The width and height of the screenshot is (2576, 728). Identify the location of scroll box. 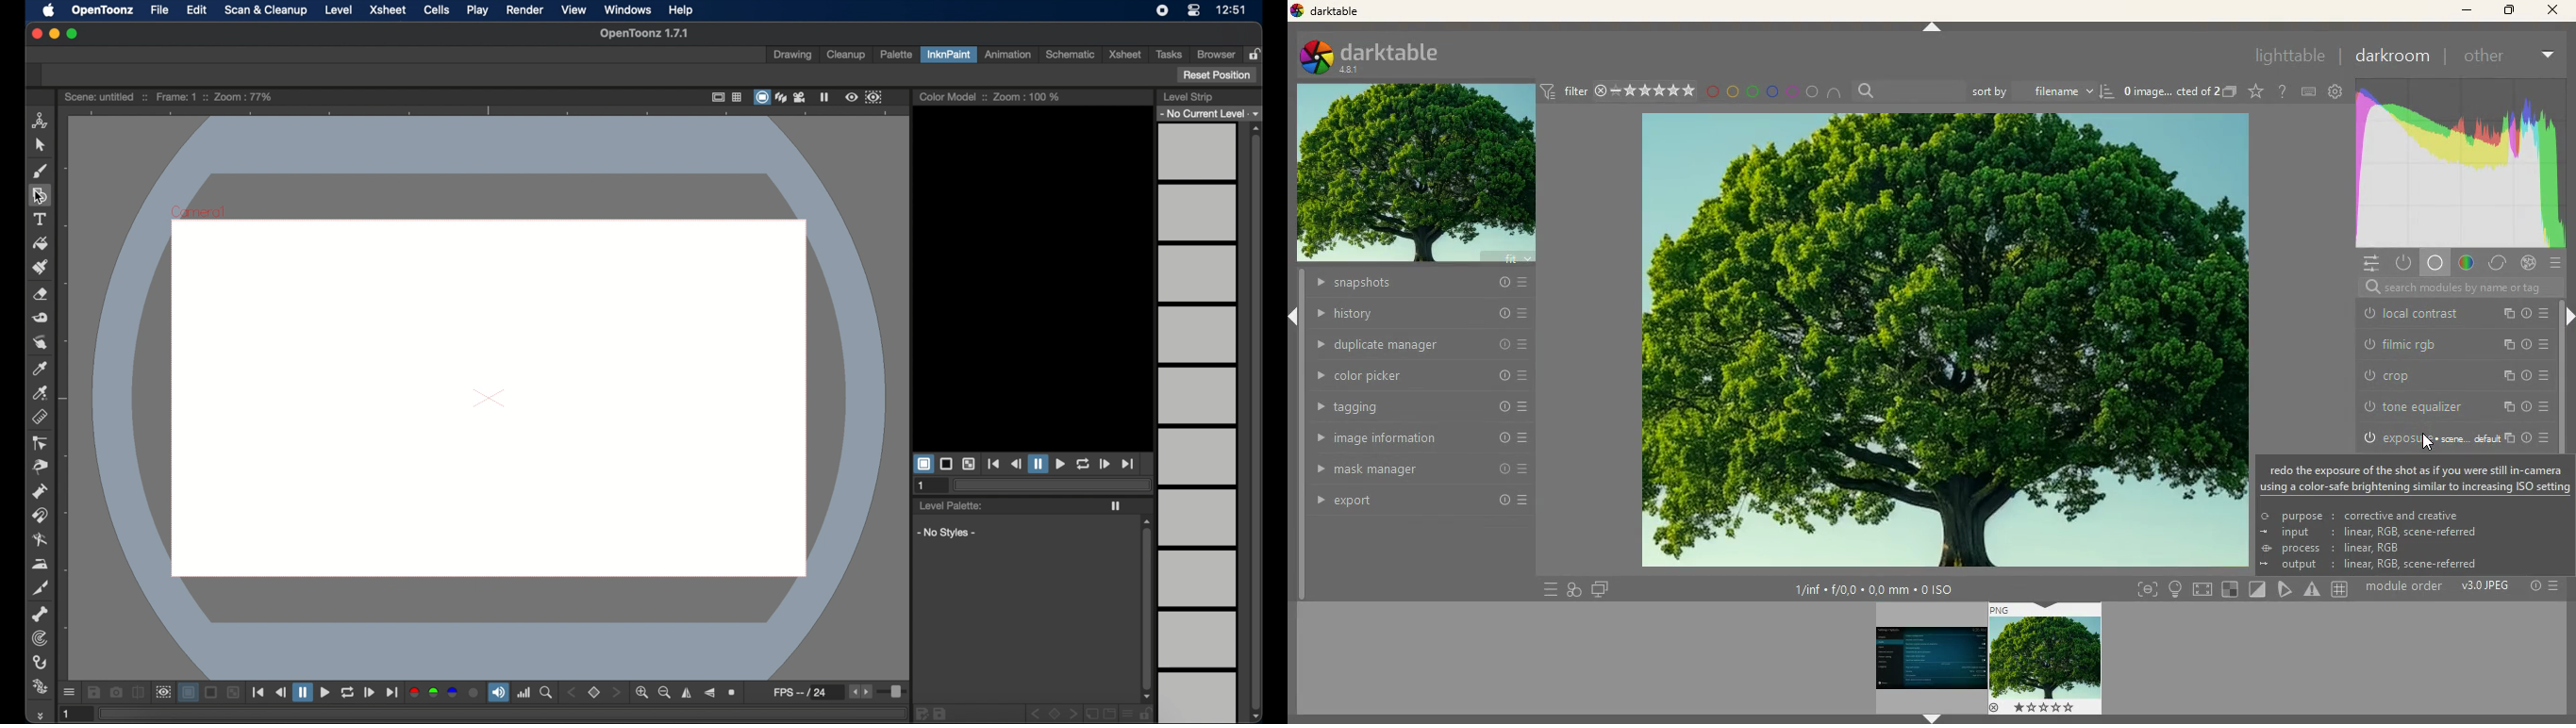
(1256, 422).